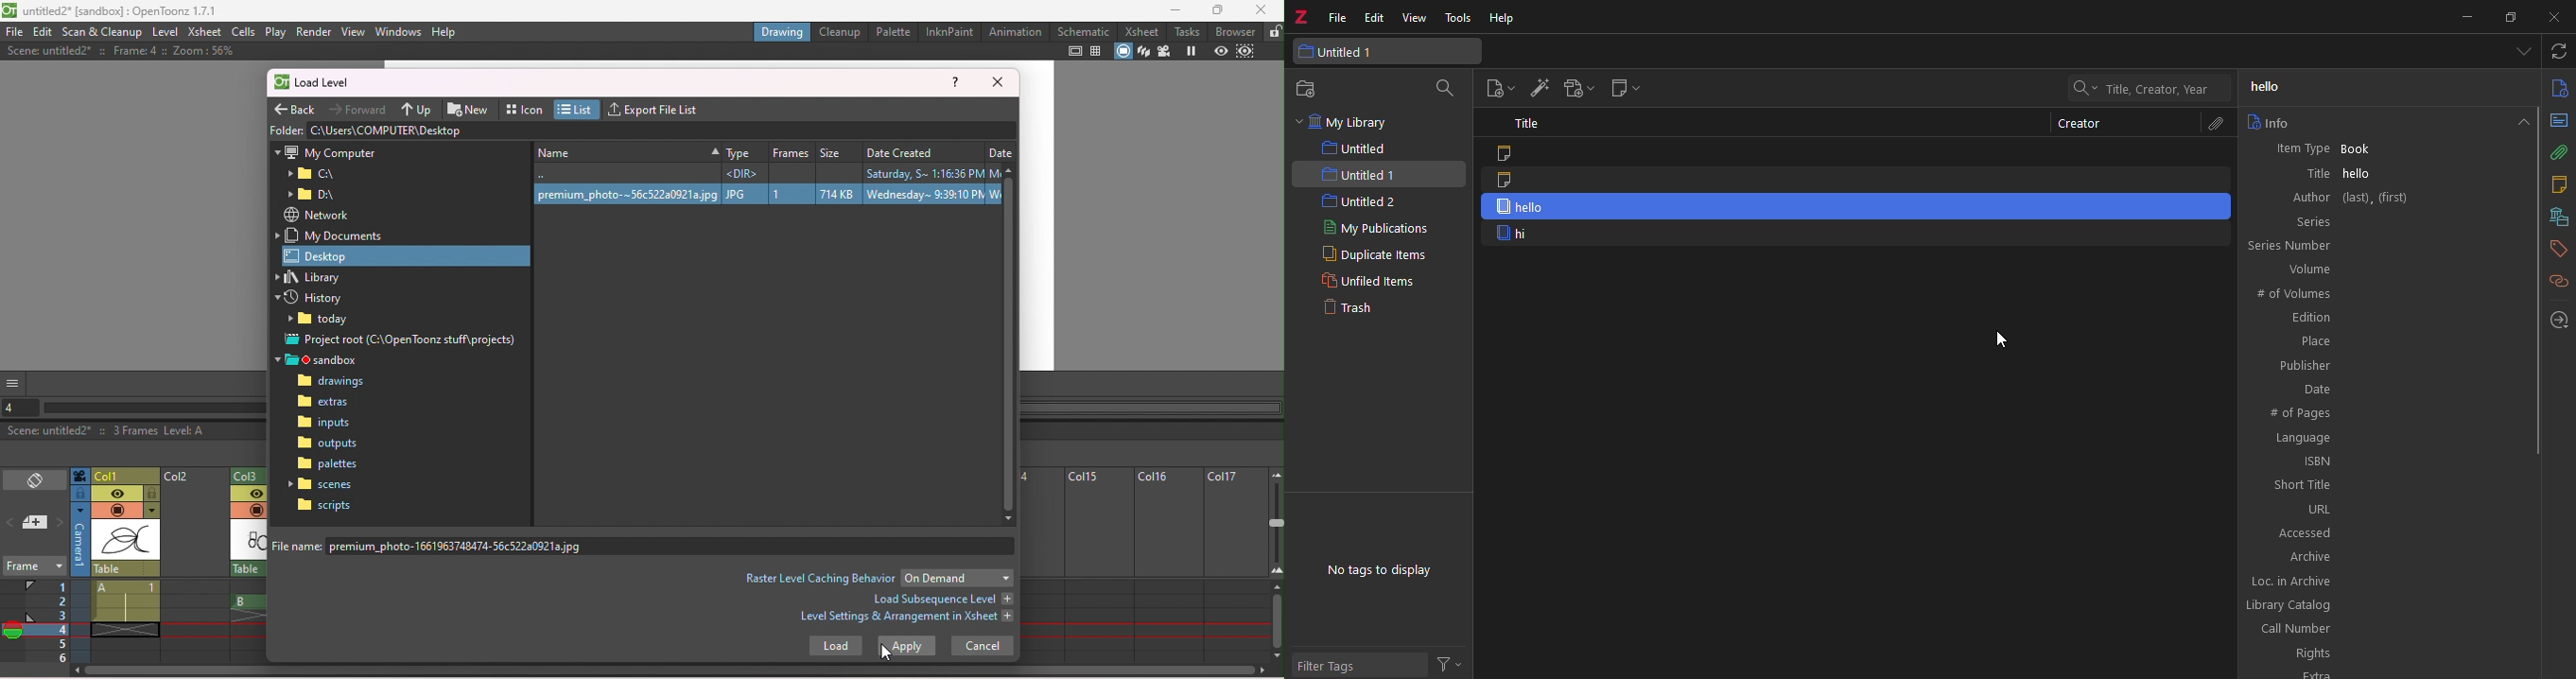  I want to click on Logo, so click(1300, 13).